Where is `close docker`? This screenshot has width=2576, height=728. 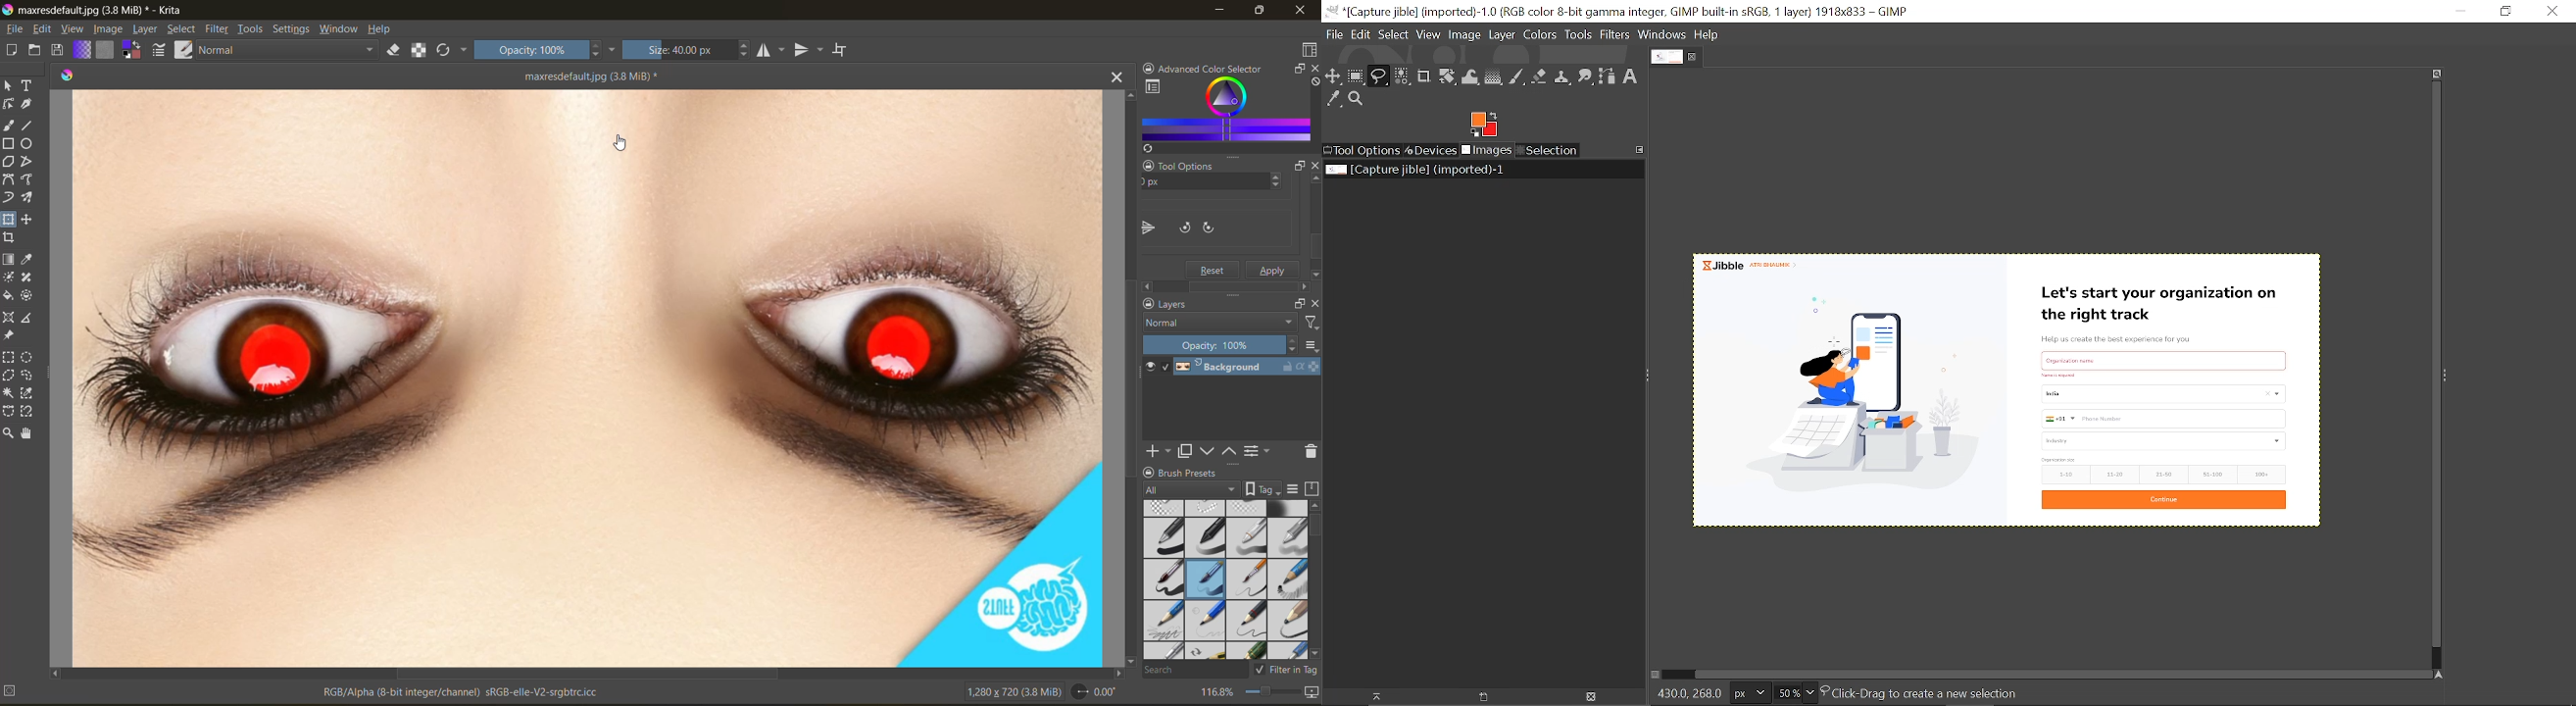 close docker is located at coordinates (1310, 165).